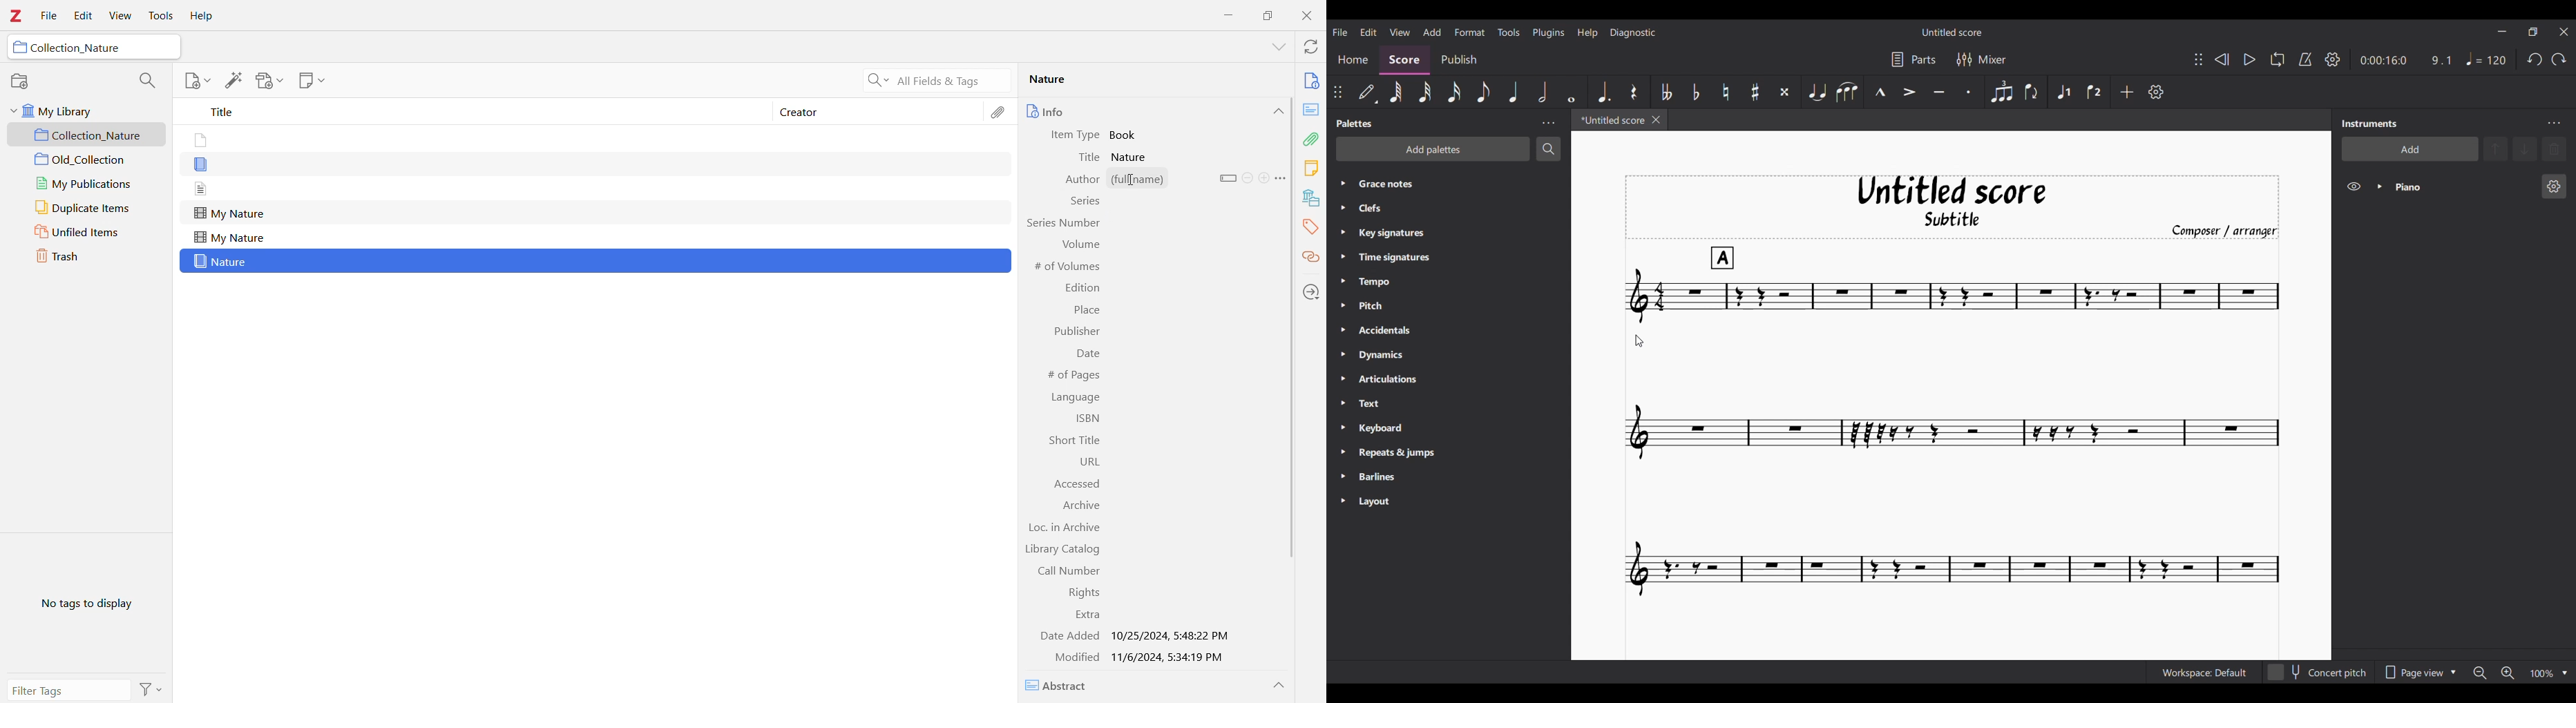  What do you see at coordinates (1228, 178) in the screenshot?
I see `Switch to Two Field/Single Field` at bounding box center [1228, 178].